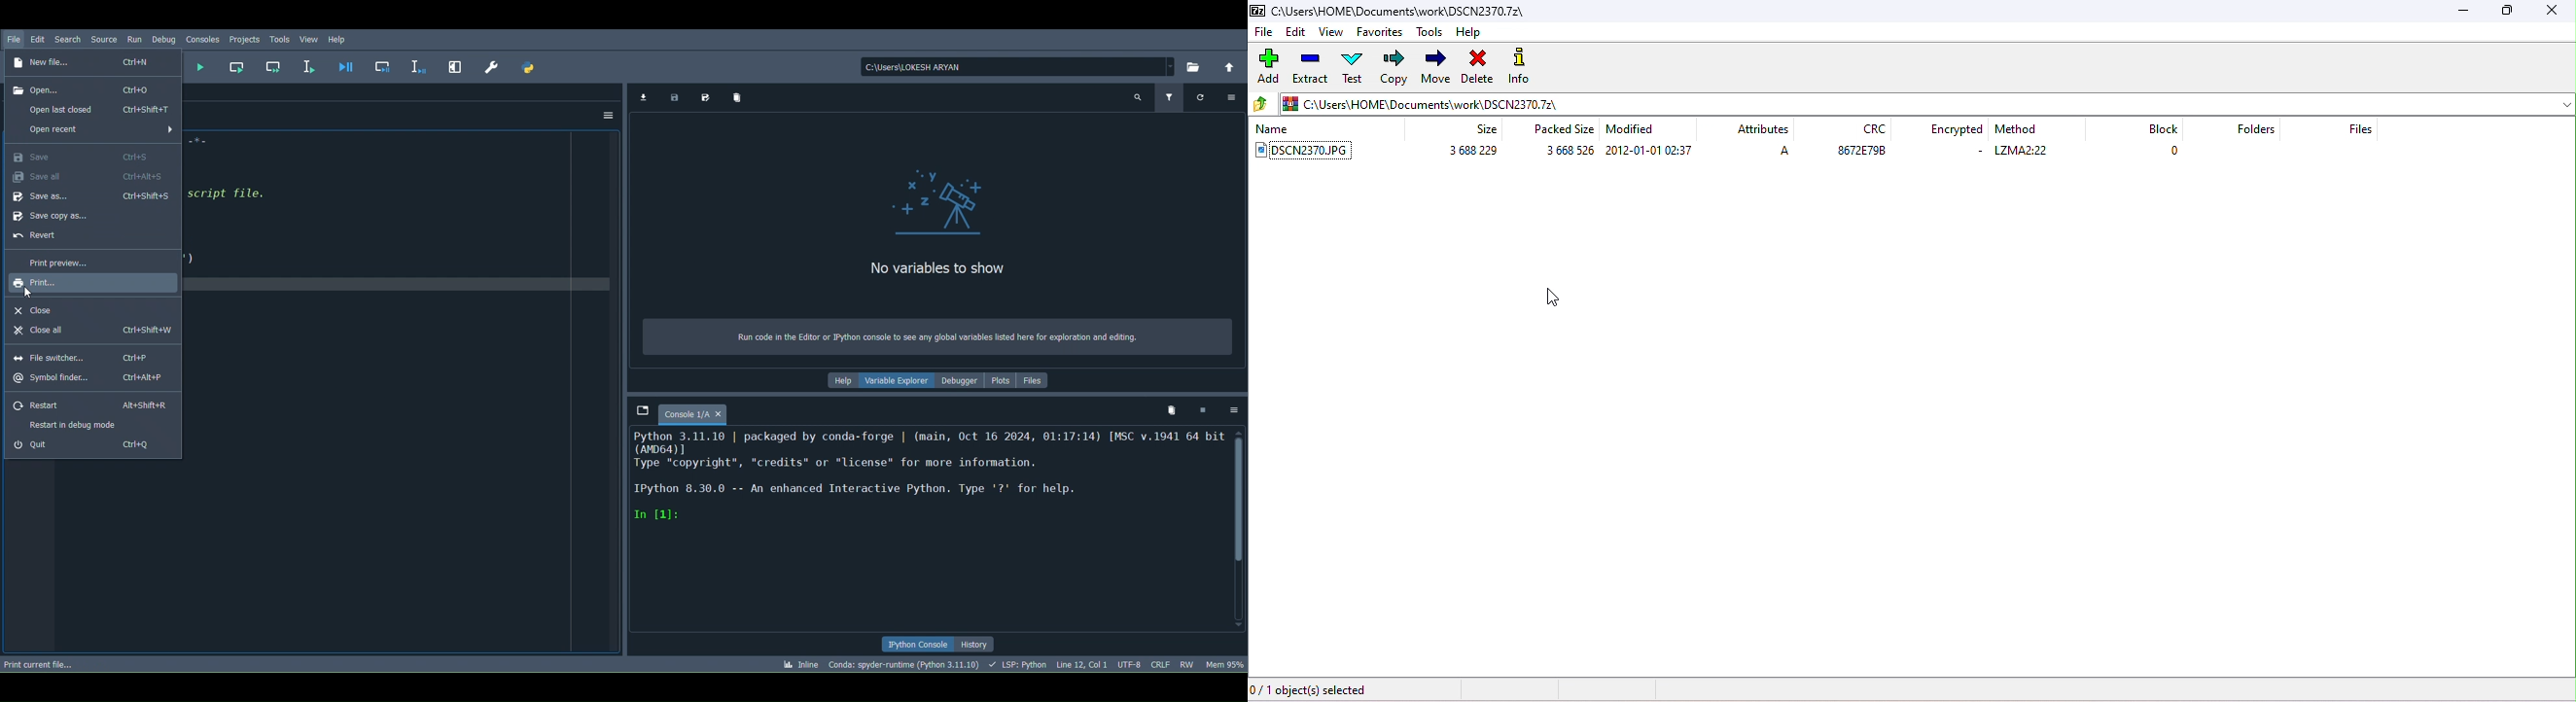  I want to click on Global memory usage, so click(1225, 663).